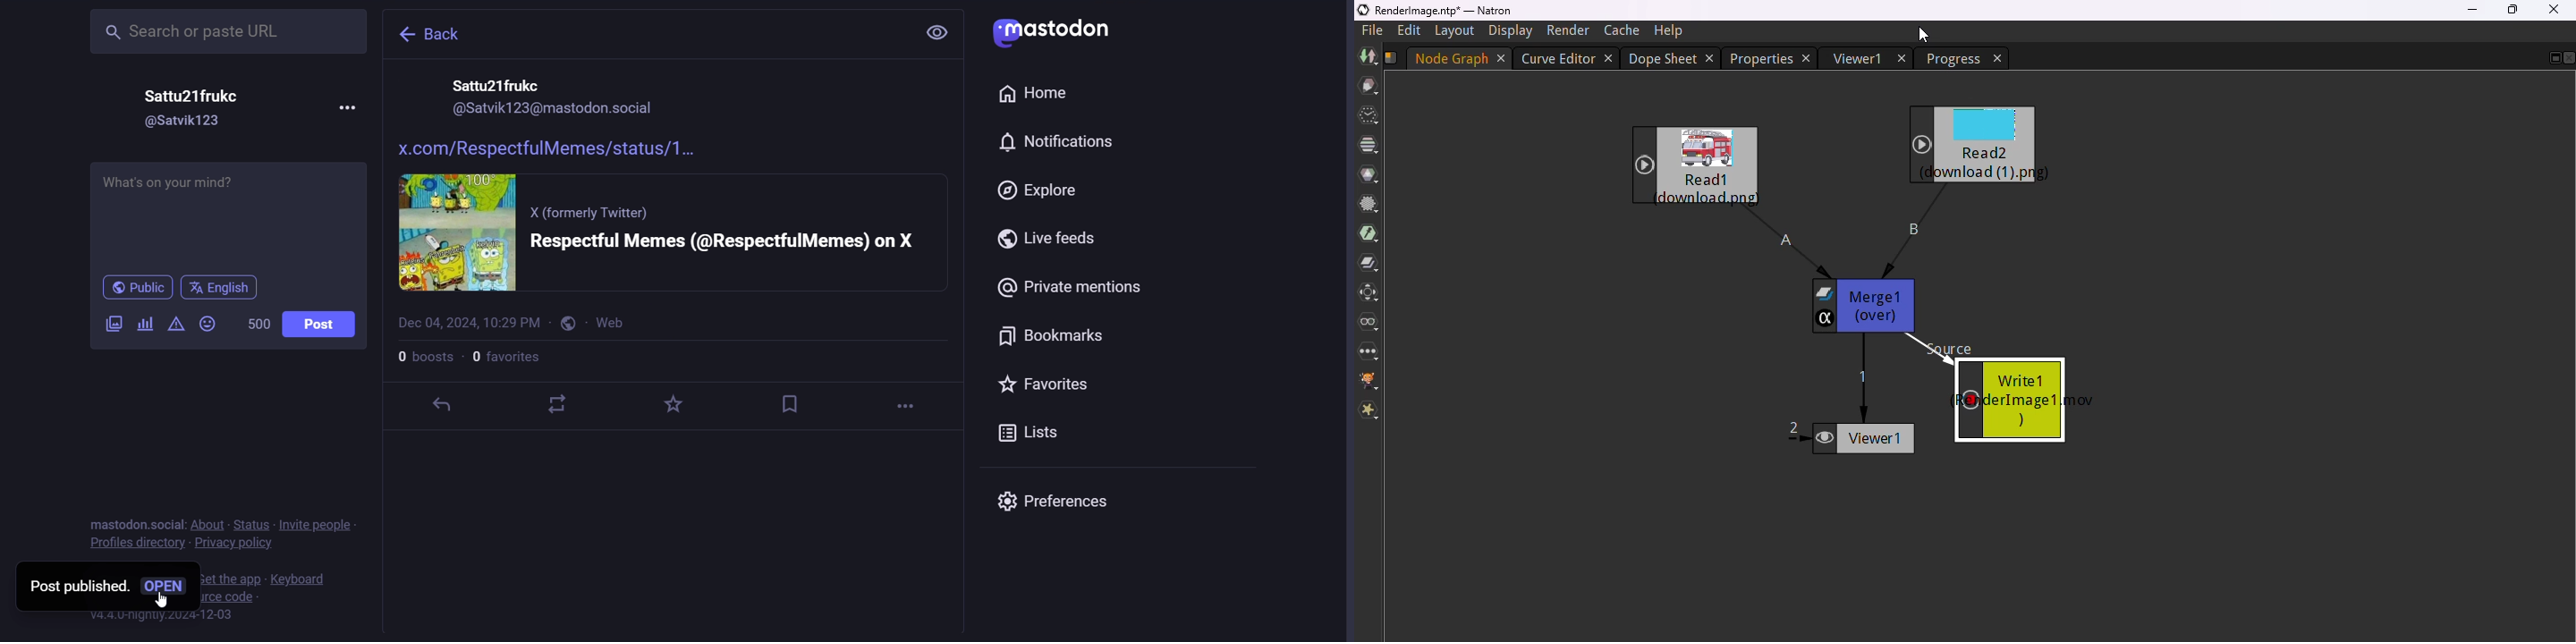 This screenshot has height=644, width=2576. I want to click on mastodon, so click(1054, 32).